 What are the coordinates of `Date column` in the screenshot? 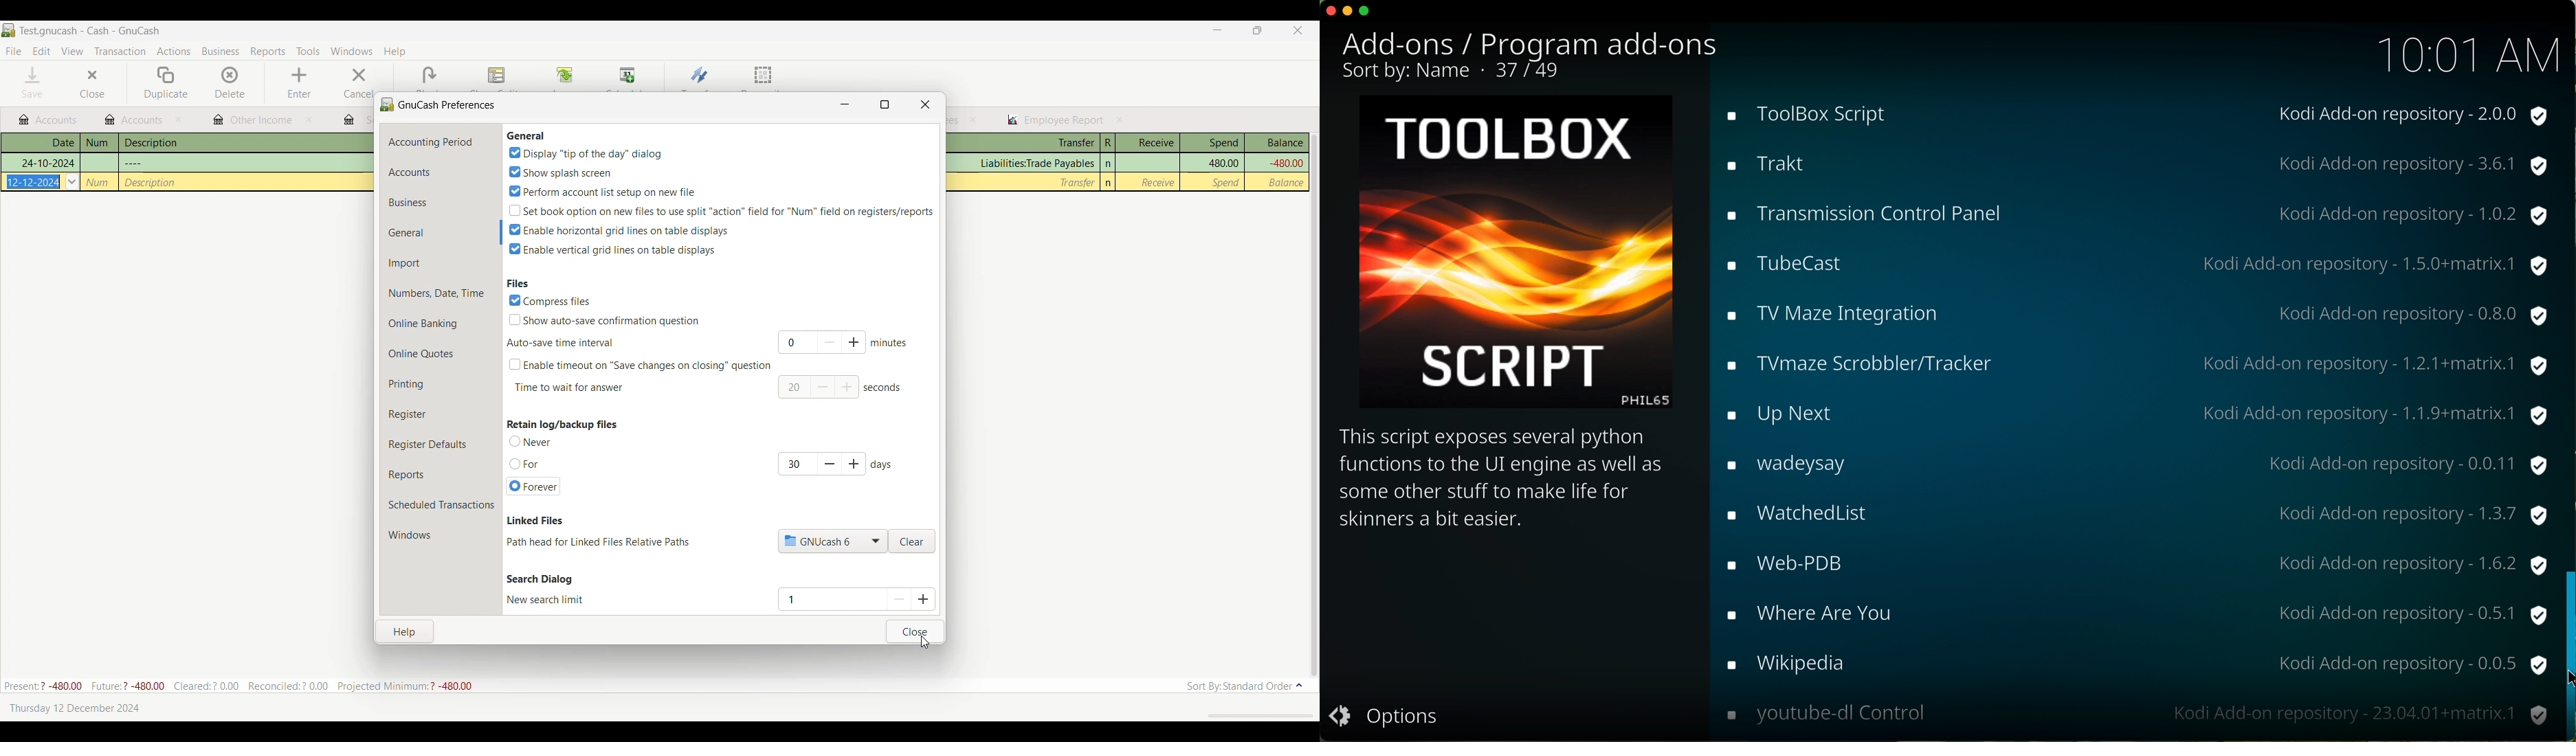 It's located at (41, 143).